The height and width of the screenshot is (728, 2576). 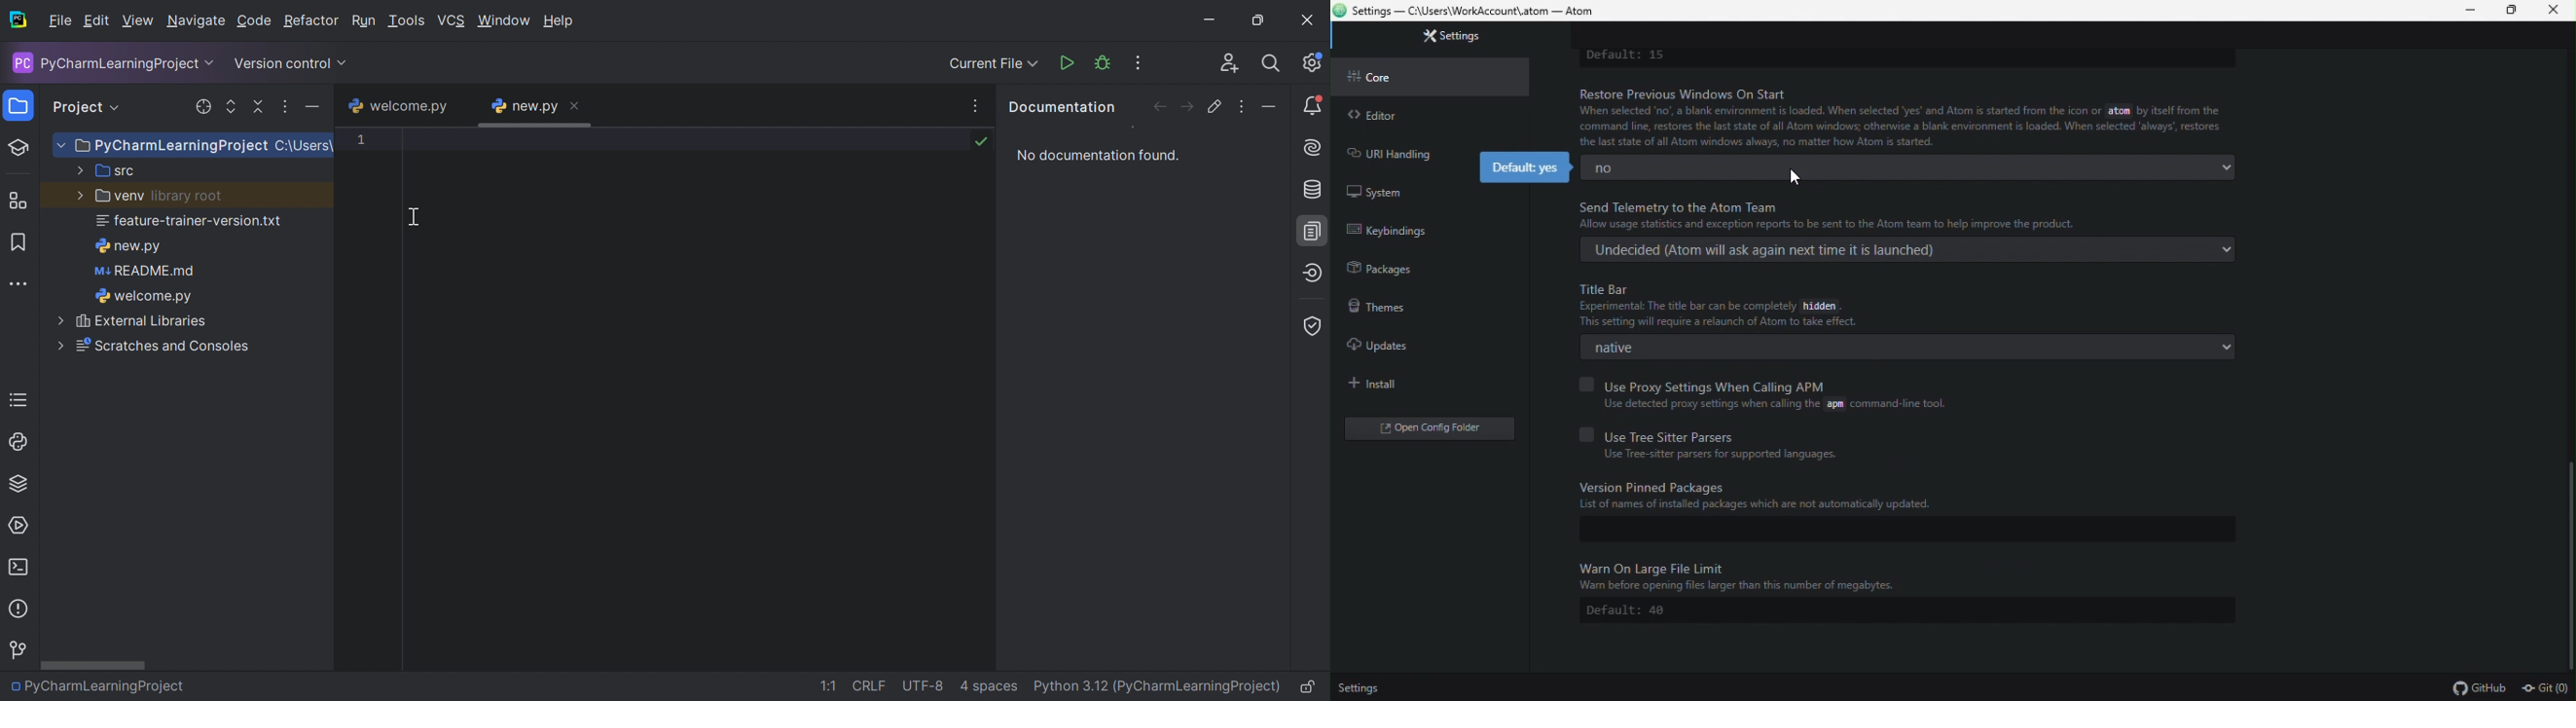 I want to click on Learn, so click(x=19, y=146).